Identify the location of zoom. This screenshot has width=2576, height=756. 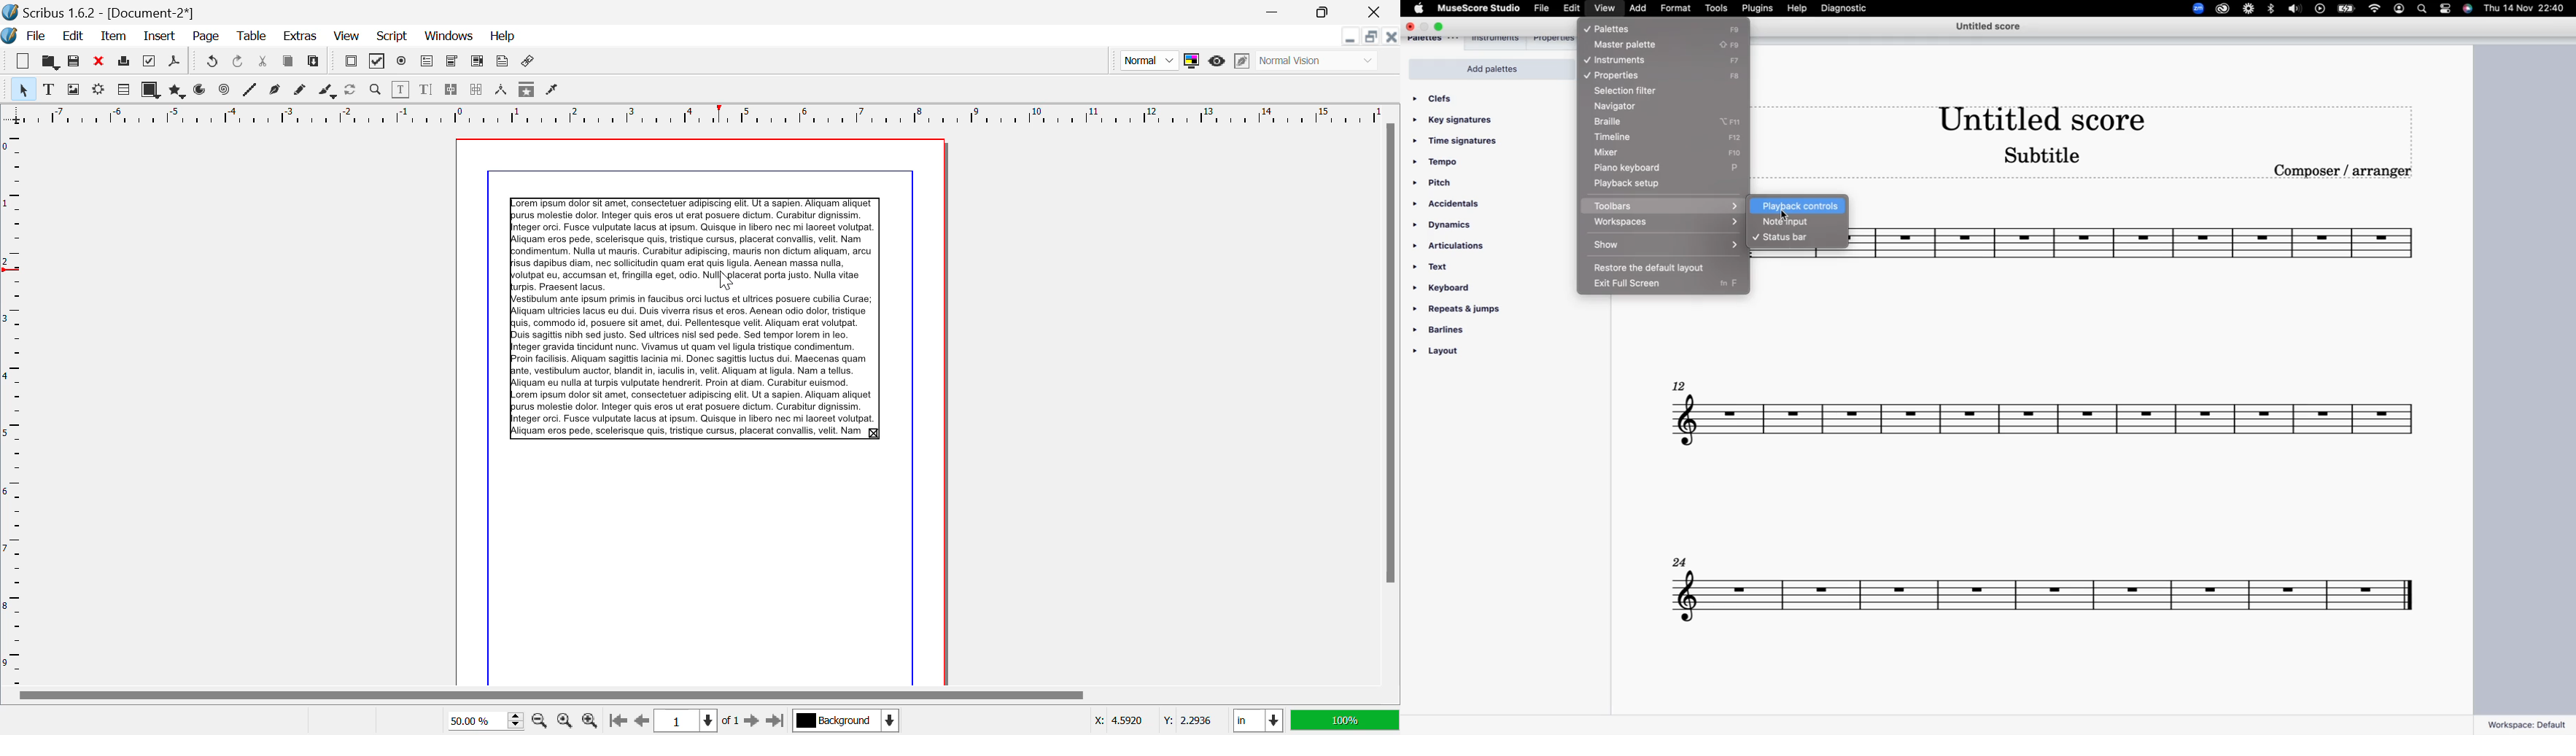
(2194, 8).